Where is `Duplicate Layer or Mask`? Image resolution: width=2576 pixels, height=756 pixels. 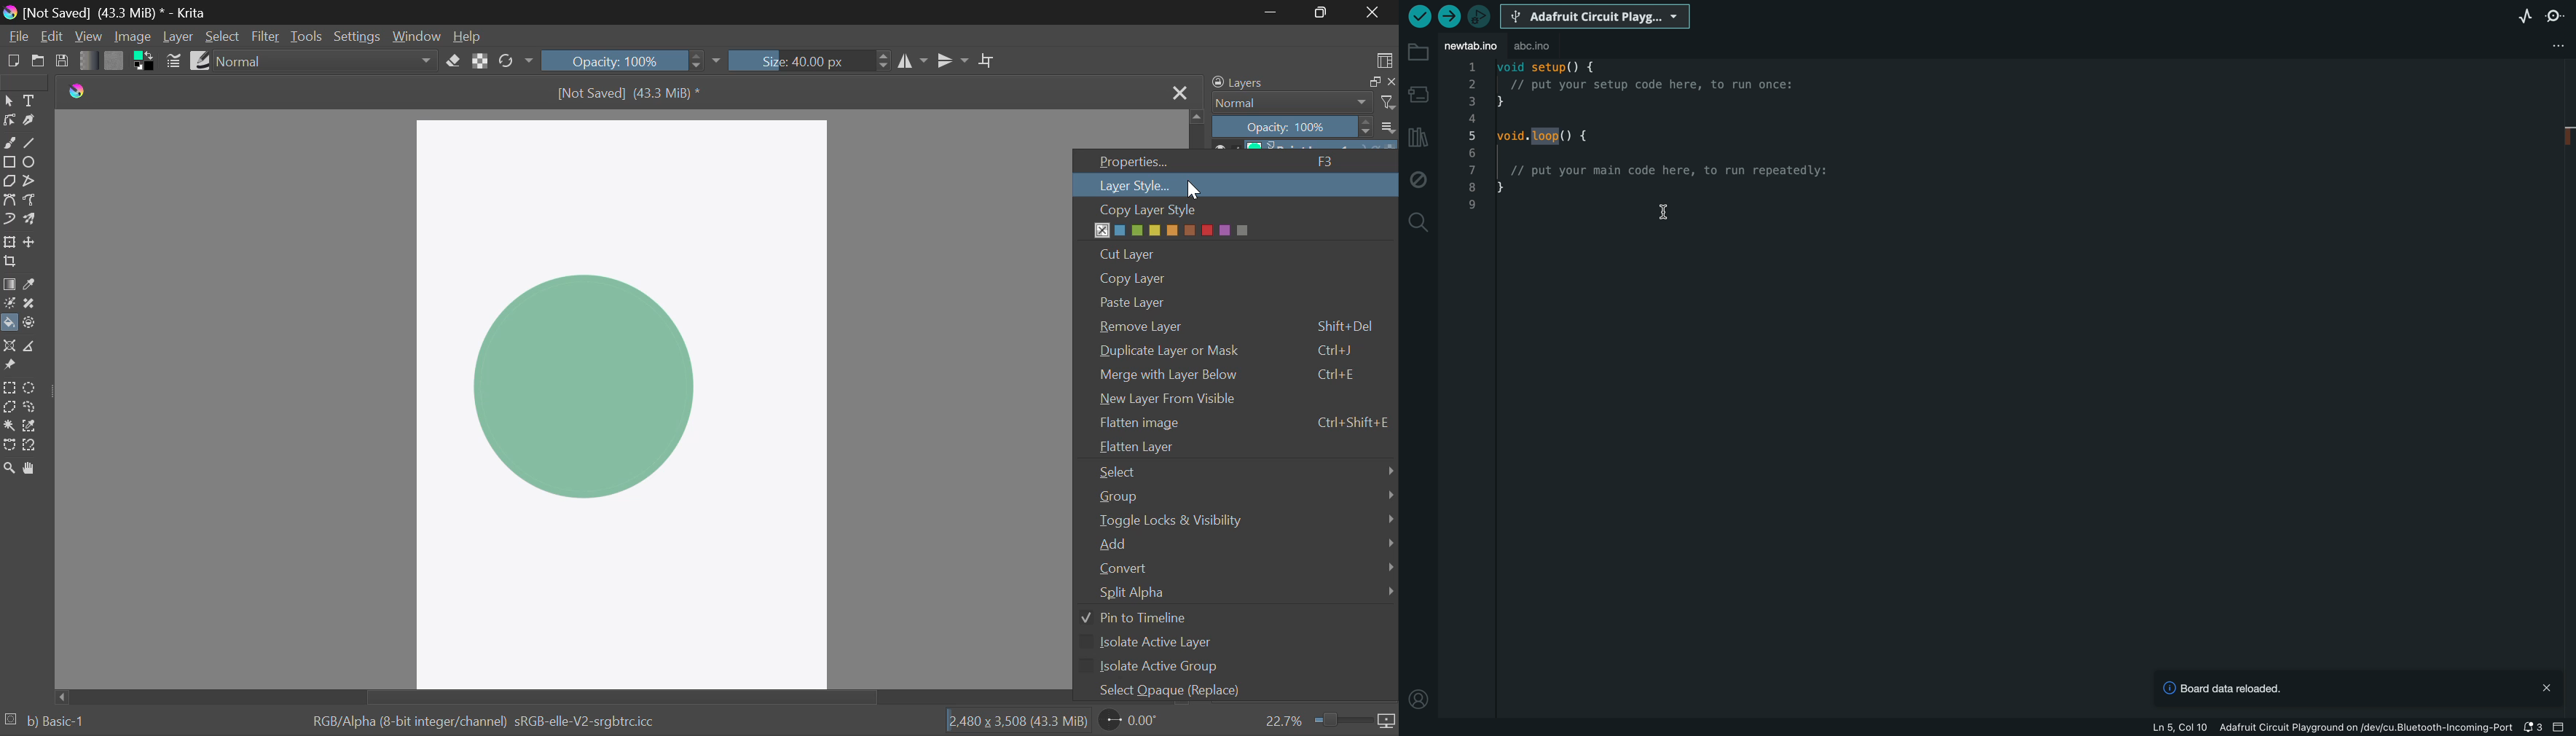 Duplicate Layer or Mask is located at coordinates (1238, 351).